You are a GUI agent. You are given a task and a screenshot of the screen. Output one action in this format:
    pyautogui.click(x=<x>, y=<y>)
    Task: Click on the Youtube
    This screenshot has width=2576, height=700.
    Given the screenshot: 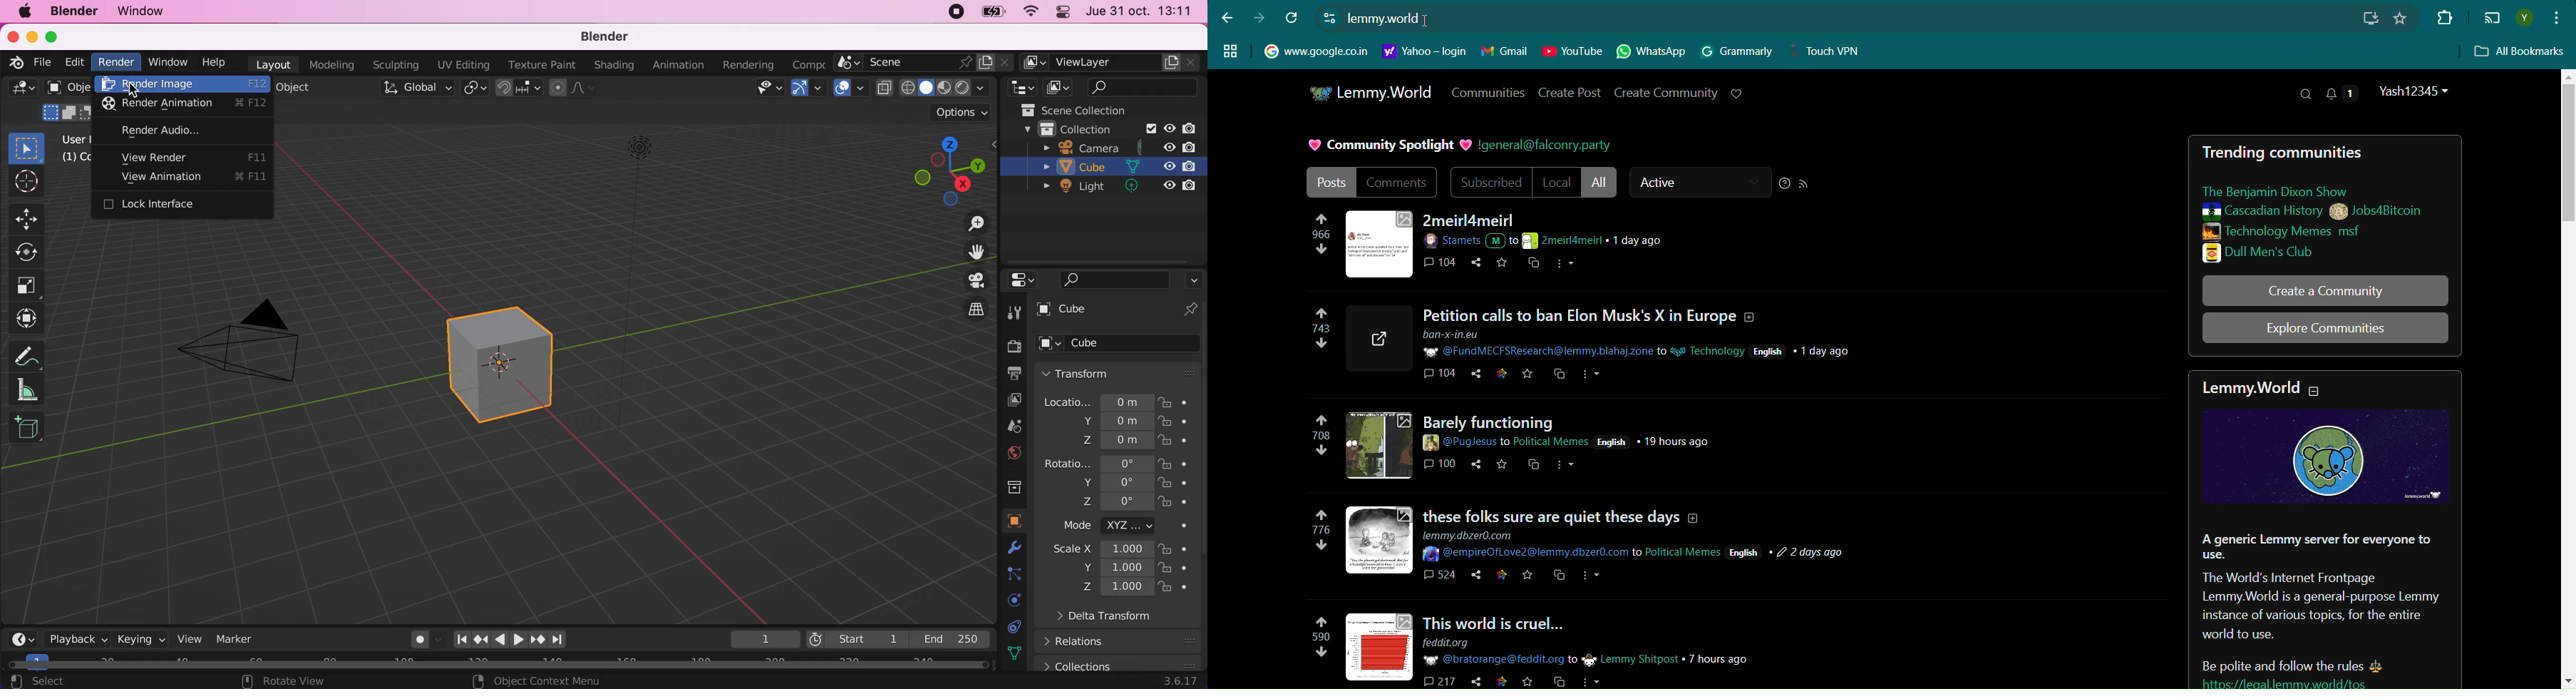 What is the action you would take?
    pyautogui.click(x=1572, y=51)
    